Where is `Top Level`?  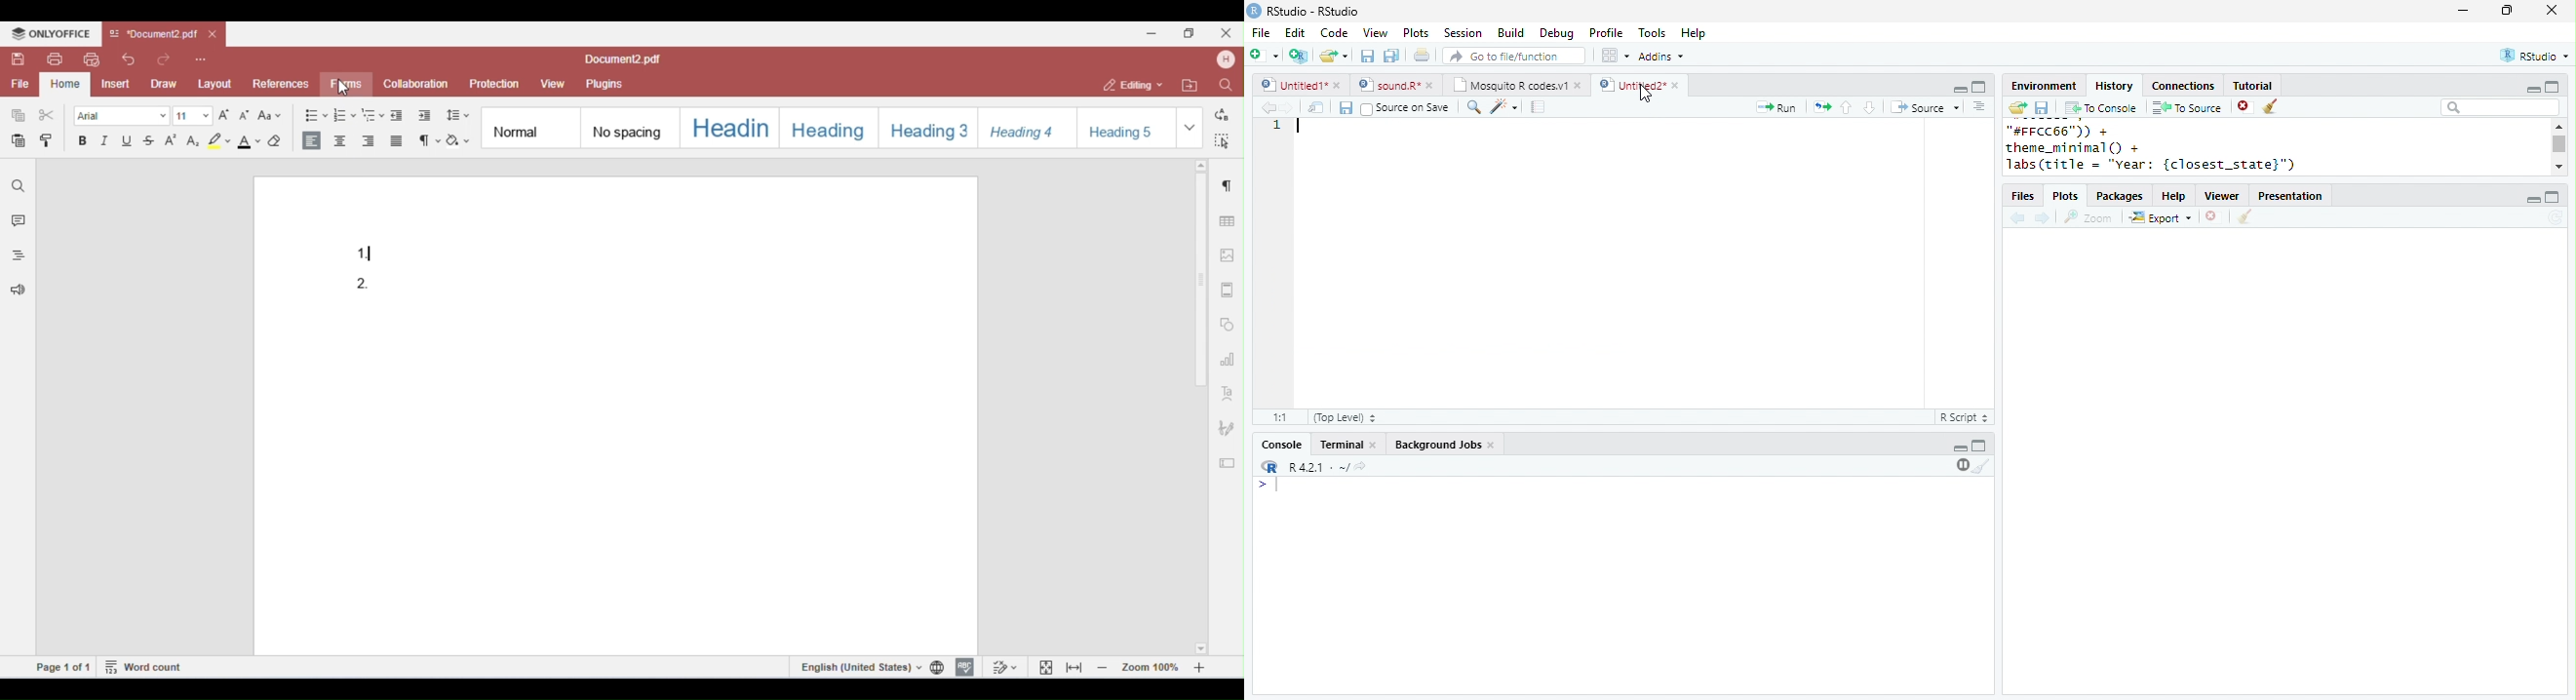 Top Level is located at coordinates (1347, 417).